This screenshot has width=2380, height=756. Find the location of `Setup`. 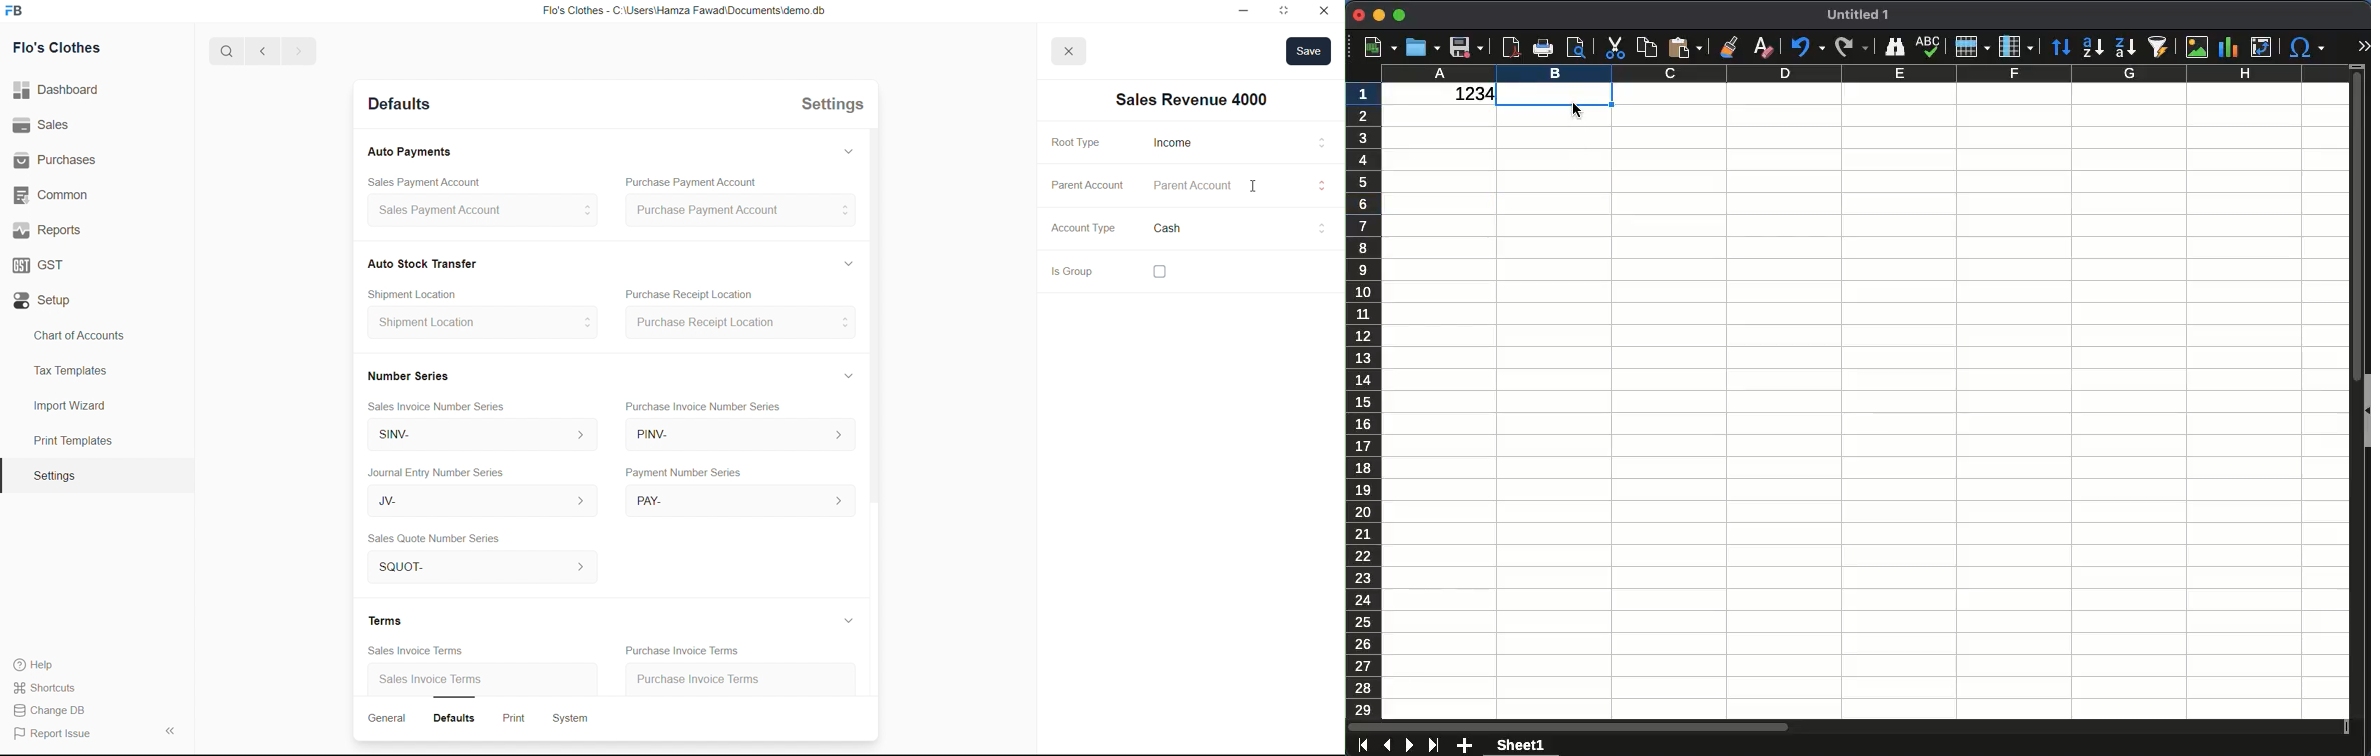

Setup is located at coordinates (46, 301).